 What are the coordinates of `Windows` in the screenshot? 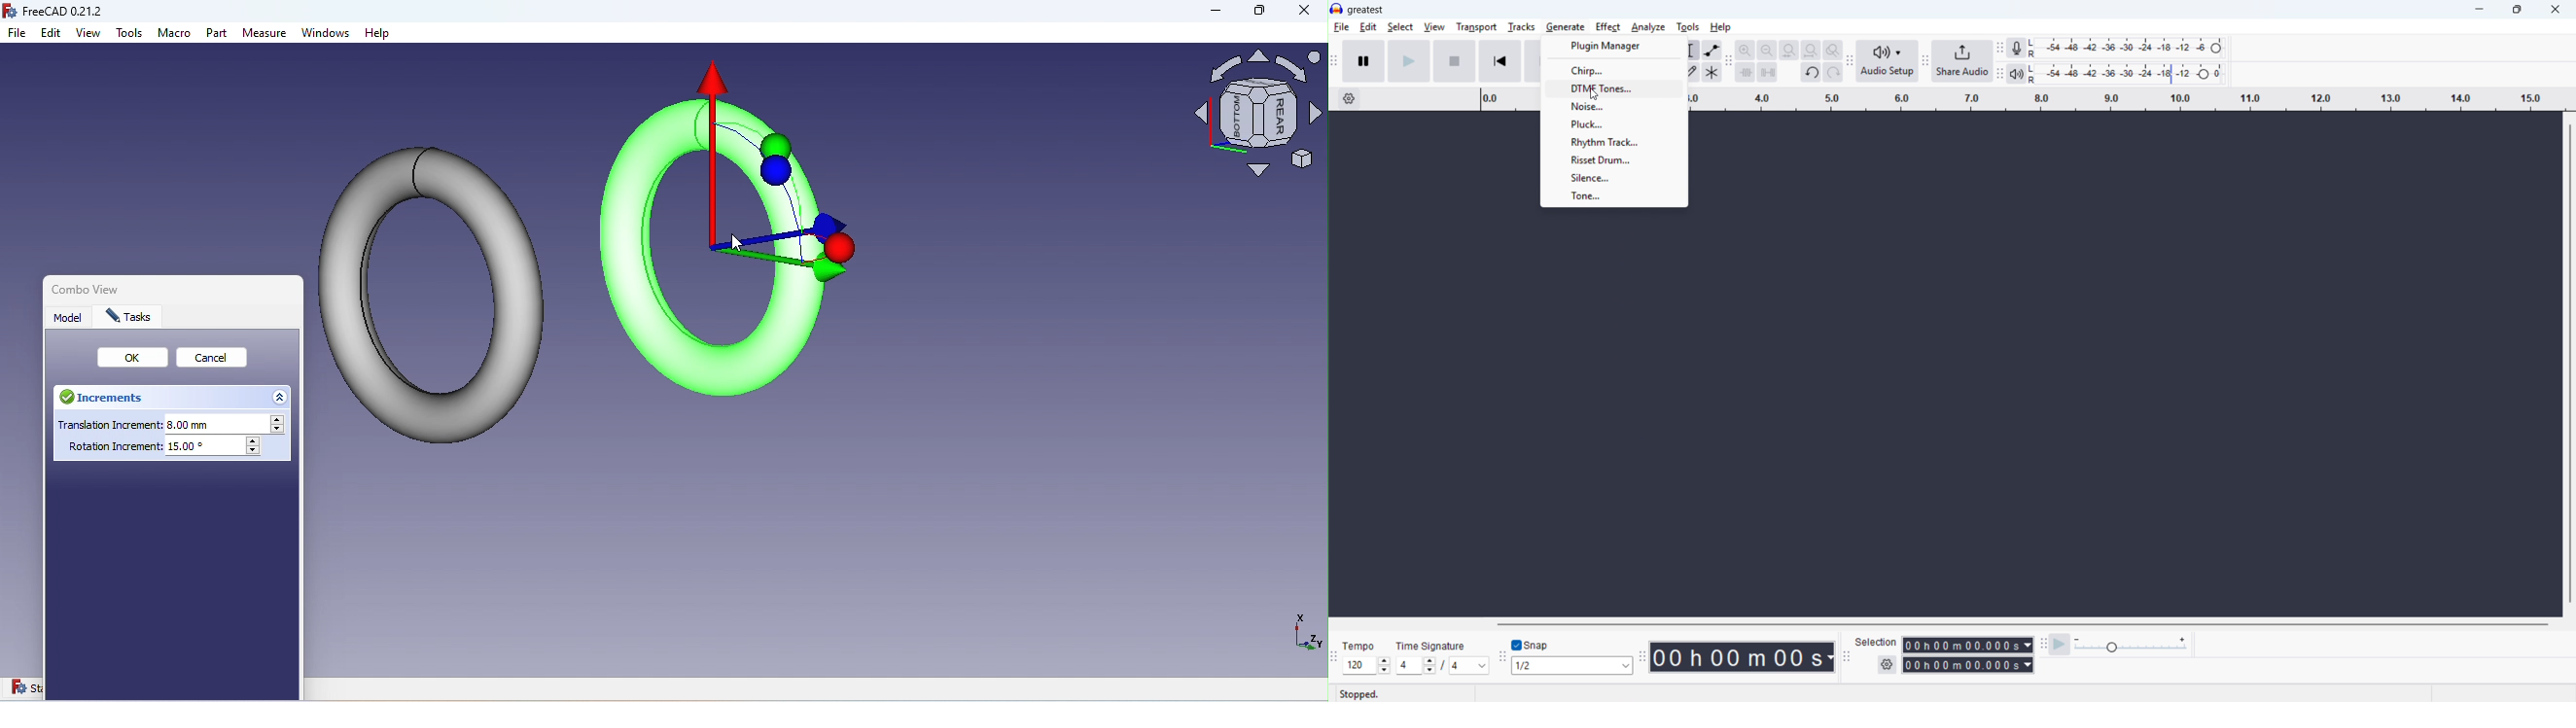 It's located at (327, 35).